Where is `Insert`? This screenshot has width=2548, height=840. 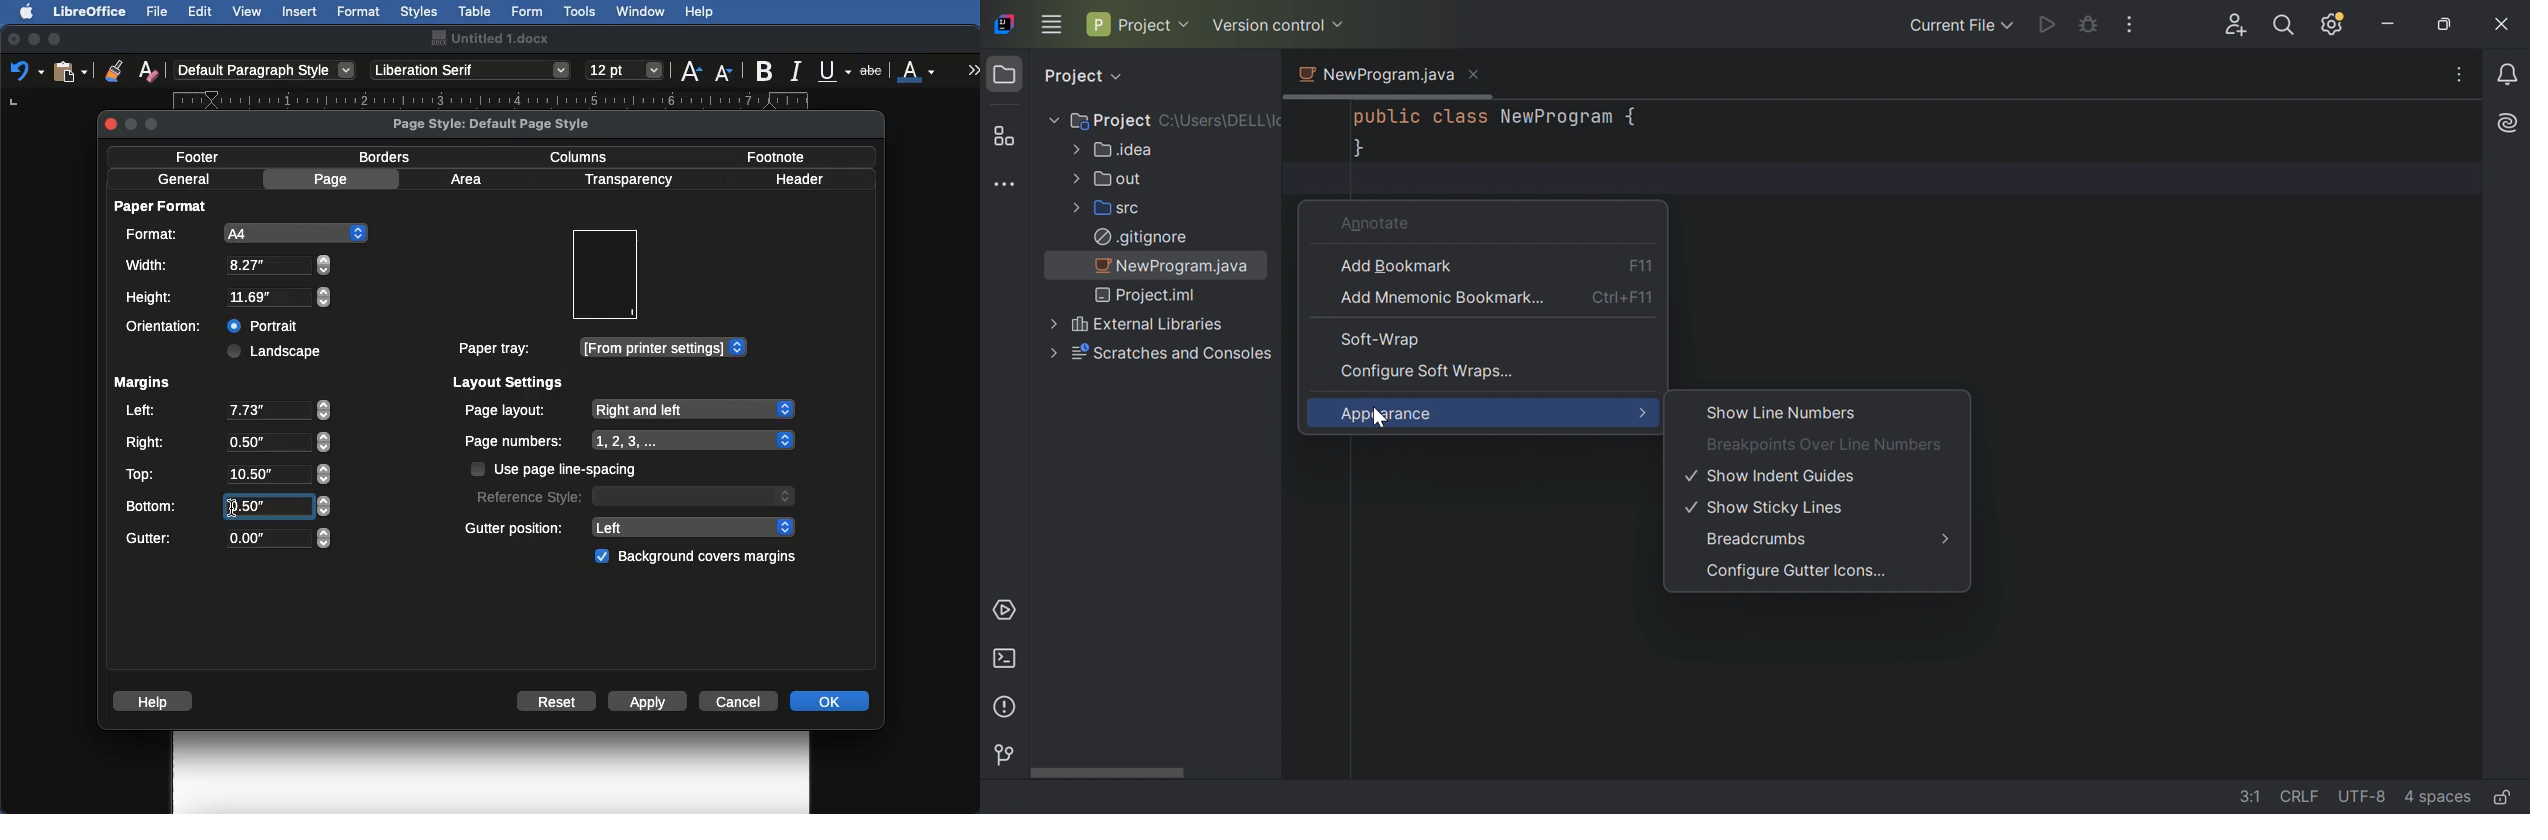
Insert is located at coordinates (300, 11).